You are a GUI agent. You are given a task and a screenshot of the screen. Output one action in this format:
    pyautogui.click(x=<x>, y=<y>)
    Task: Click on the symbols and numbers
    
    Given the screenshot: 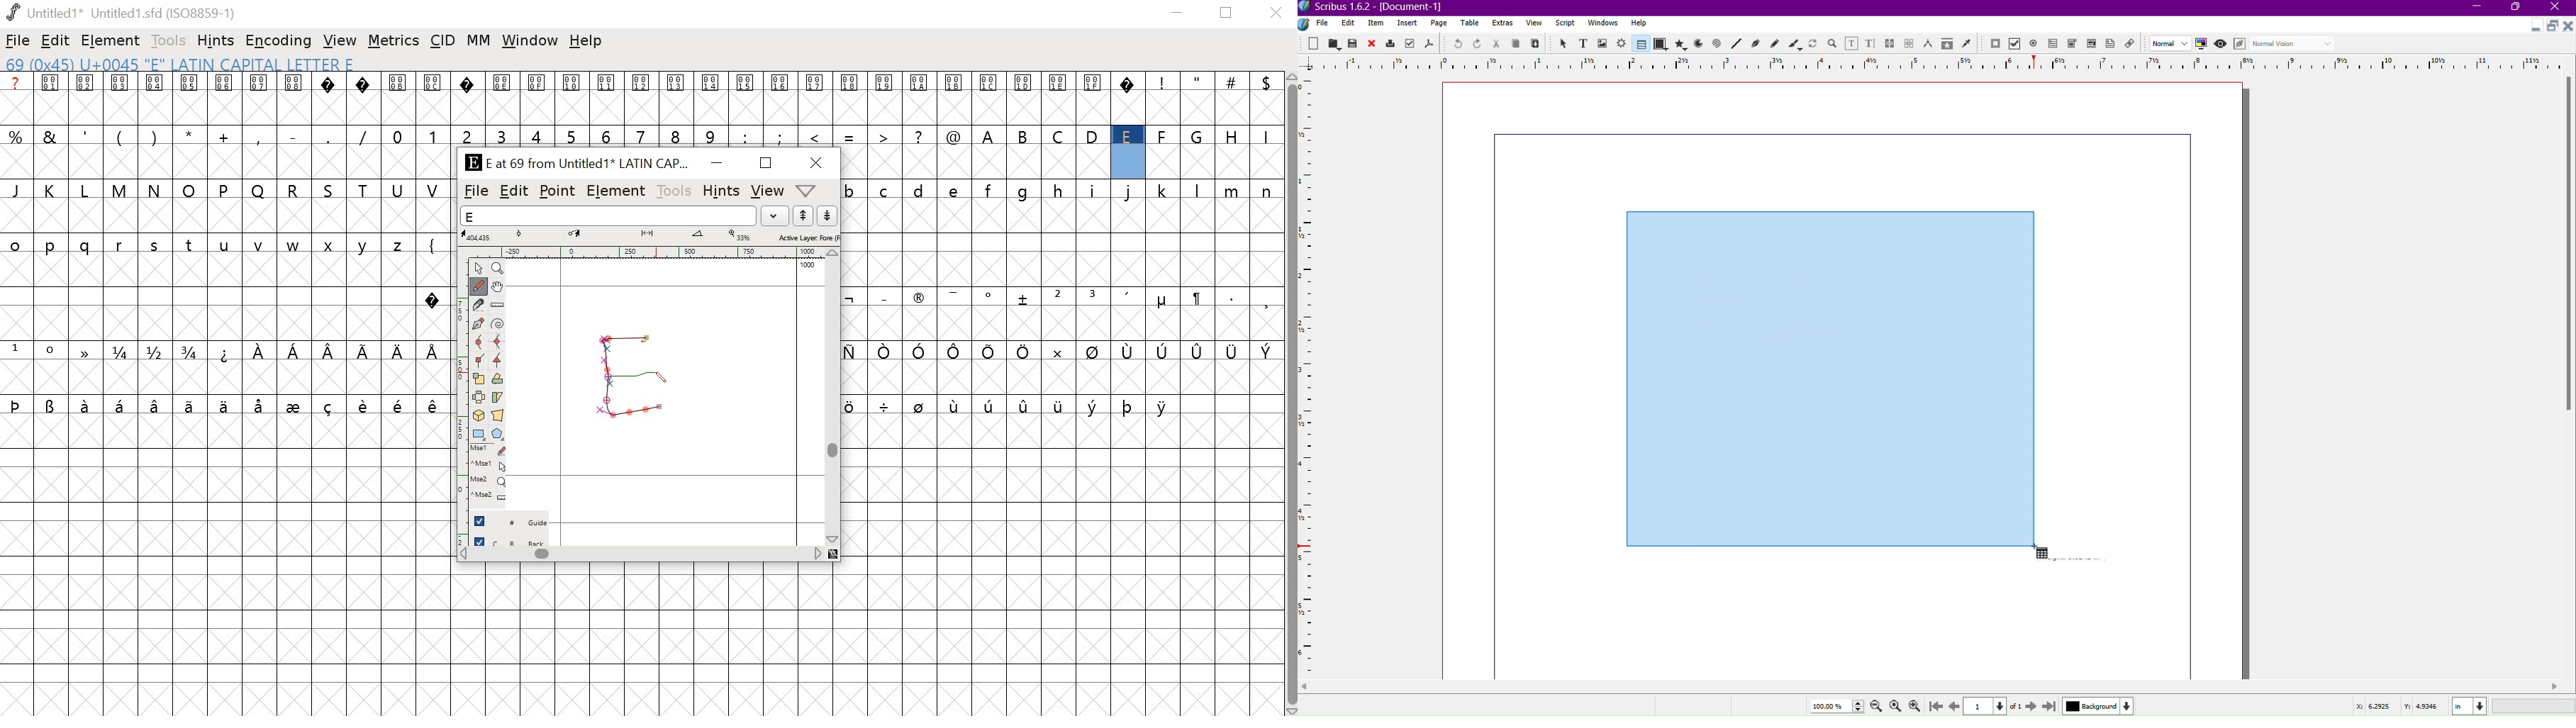 What is the action you would take?
    pyautogui.click(x=484, y=135)
    